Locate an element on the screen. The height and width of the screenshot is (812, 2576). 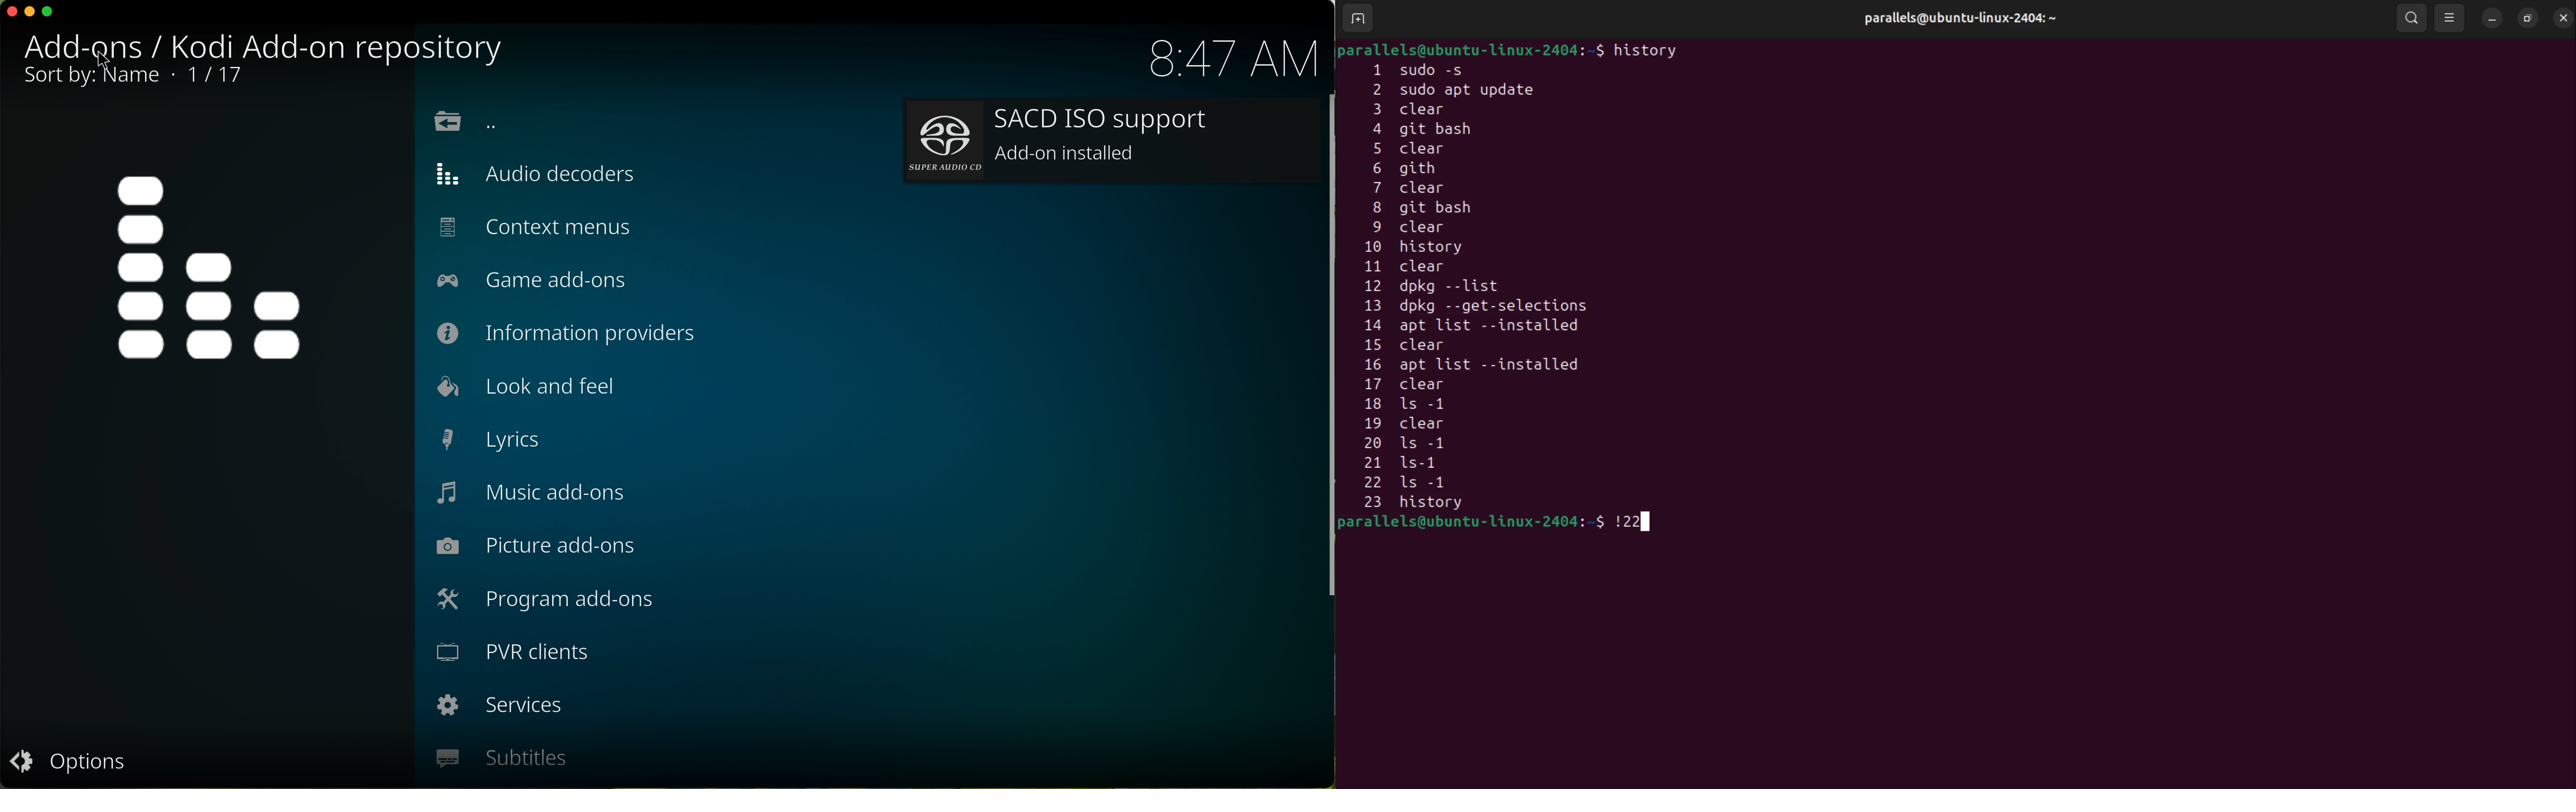
options is located at coordinates (73, 760).